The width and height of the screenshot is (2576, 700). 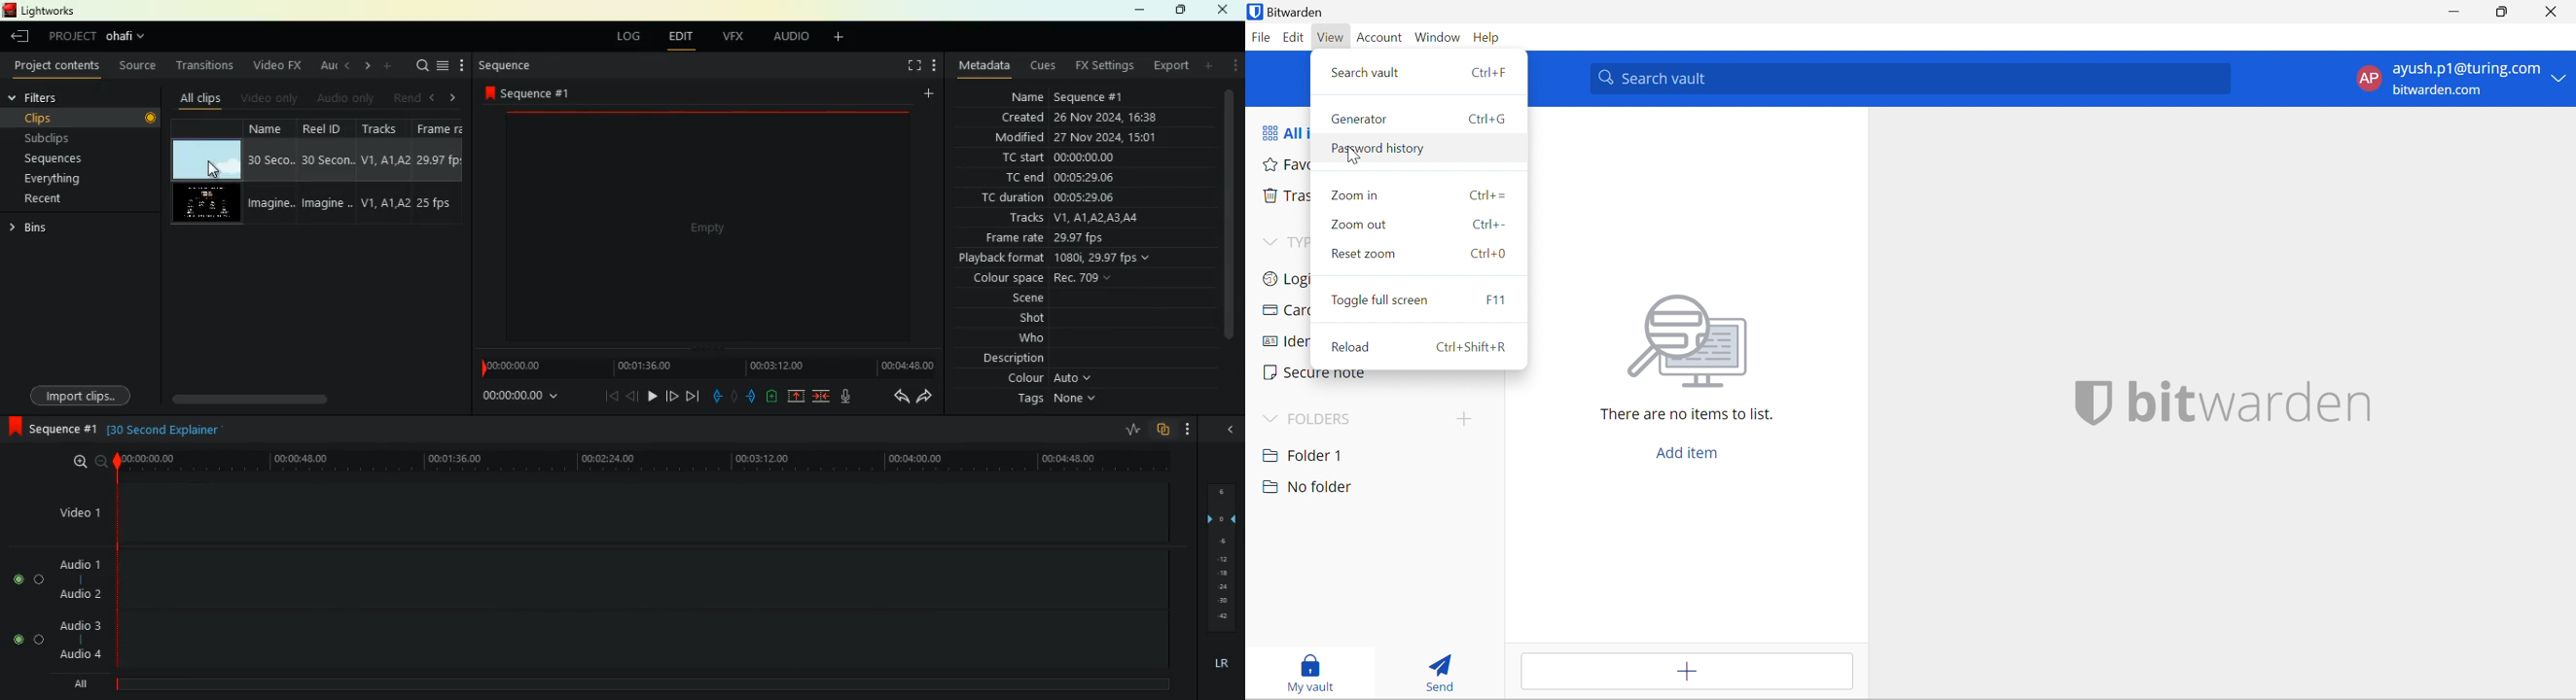 What do you see at coordinates (1075, 278) in the screenshot?
I see `colour space Rec 709` at bounding box center [1075, 278].